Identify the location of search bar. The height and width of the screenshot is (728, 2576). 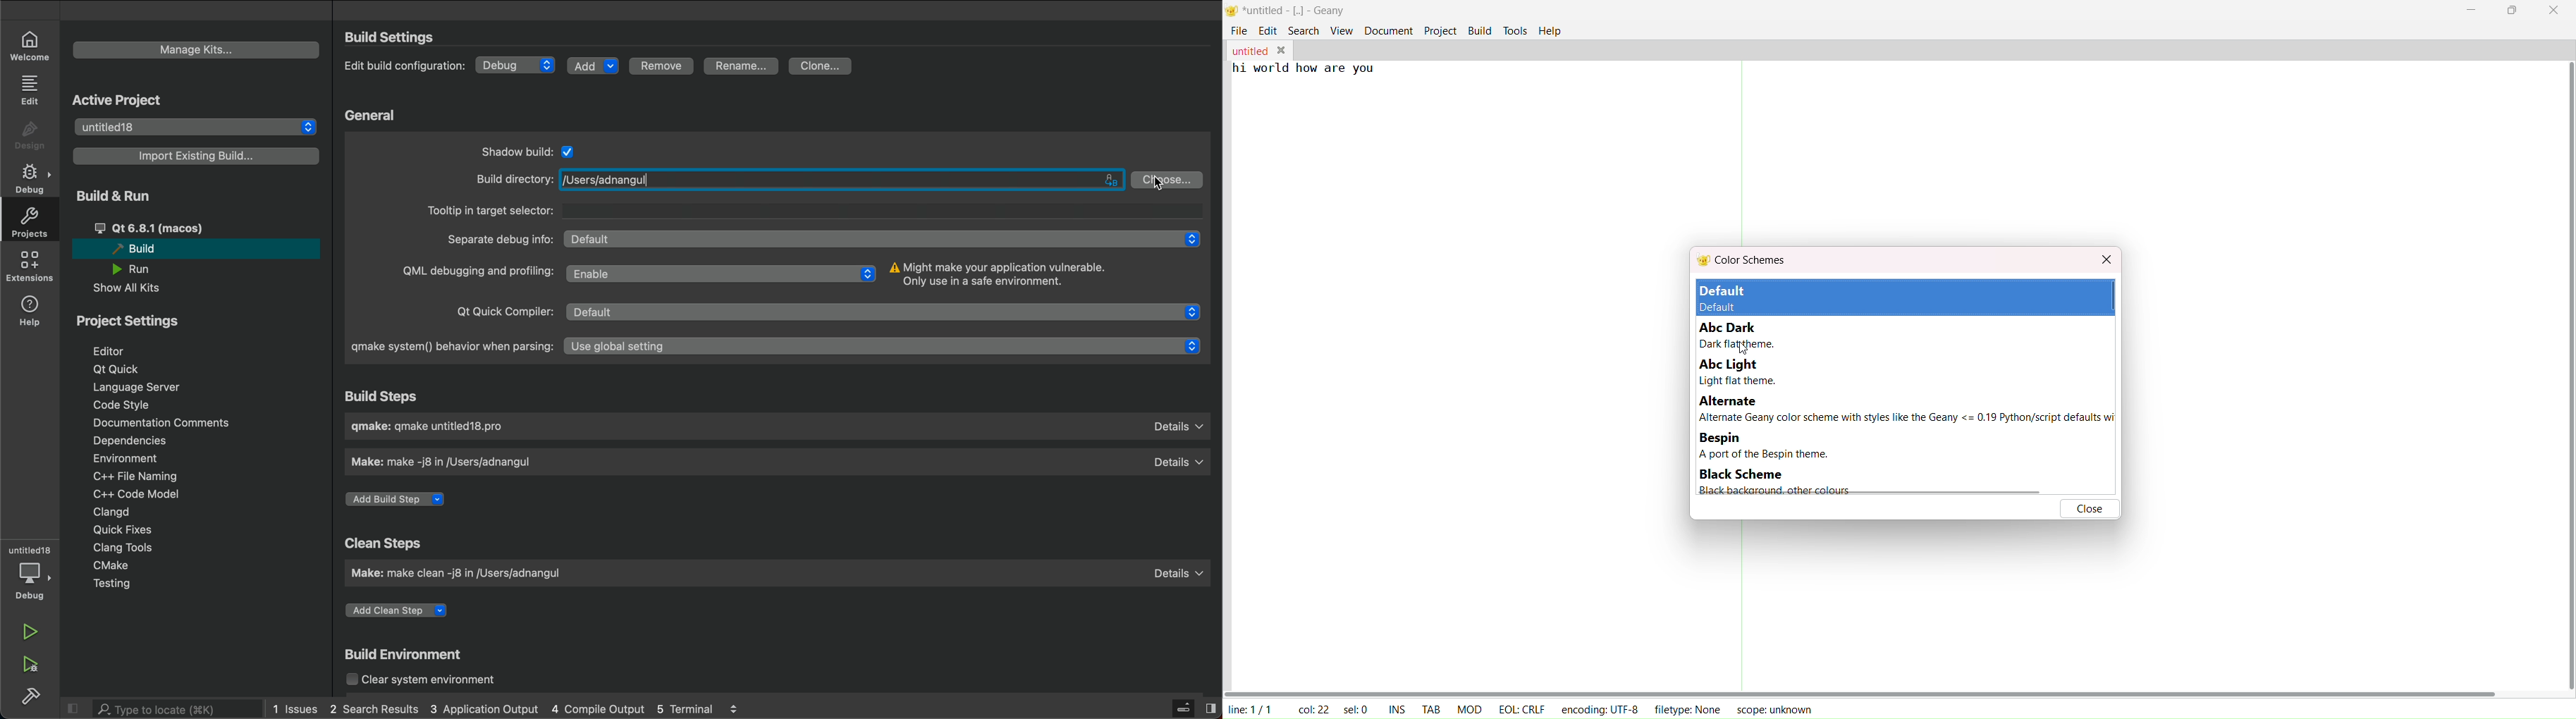
(165, 709).